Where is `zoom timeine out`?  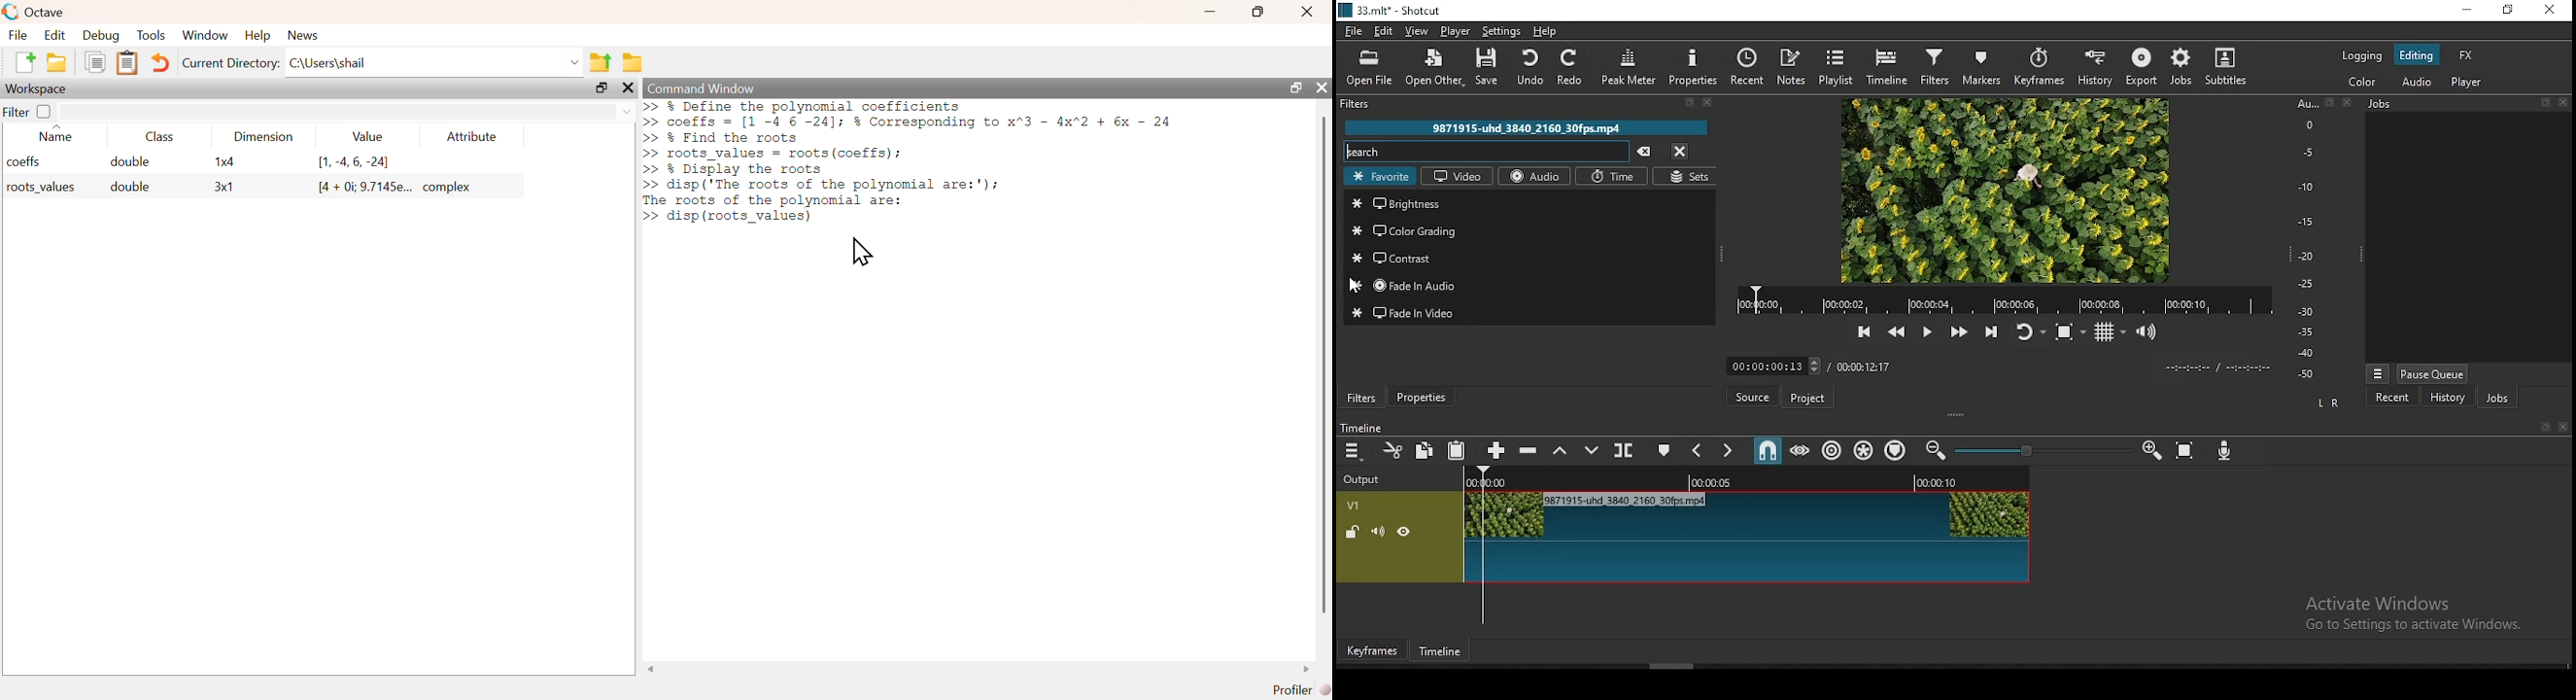 zoom timeine out is located at coordinates (1934, 452).